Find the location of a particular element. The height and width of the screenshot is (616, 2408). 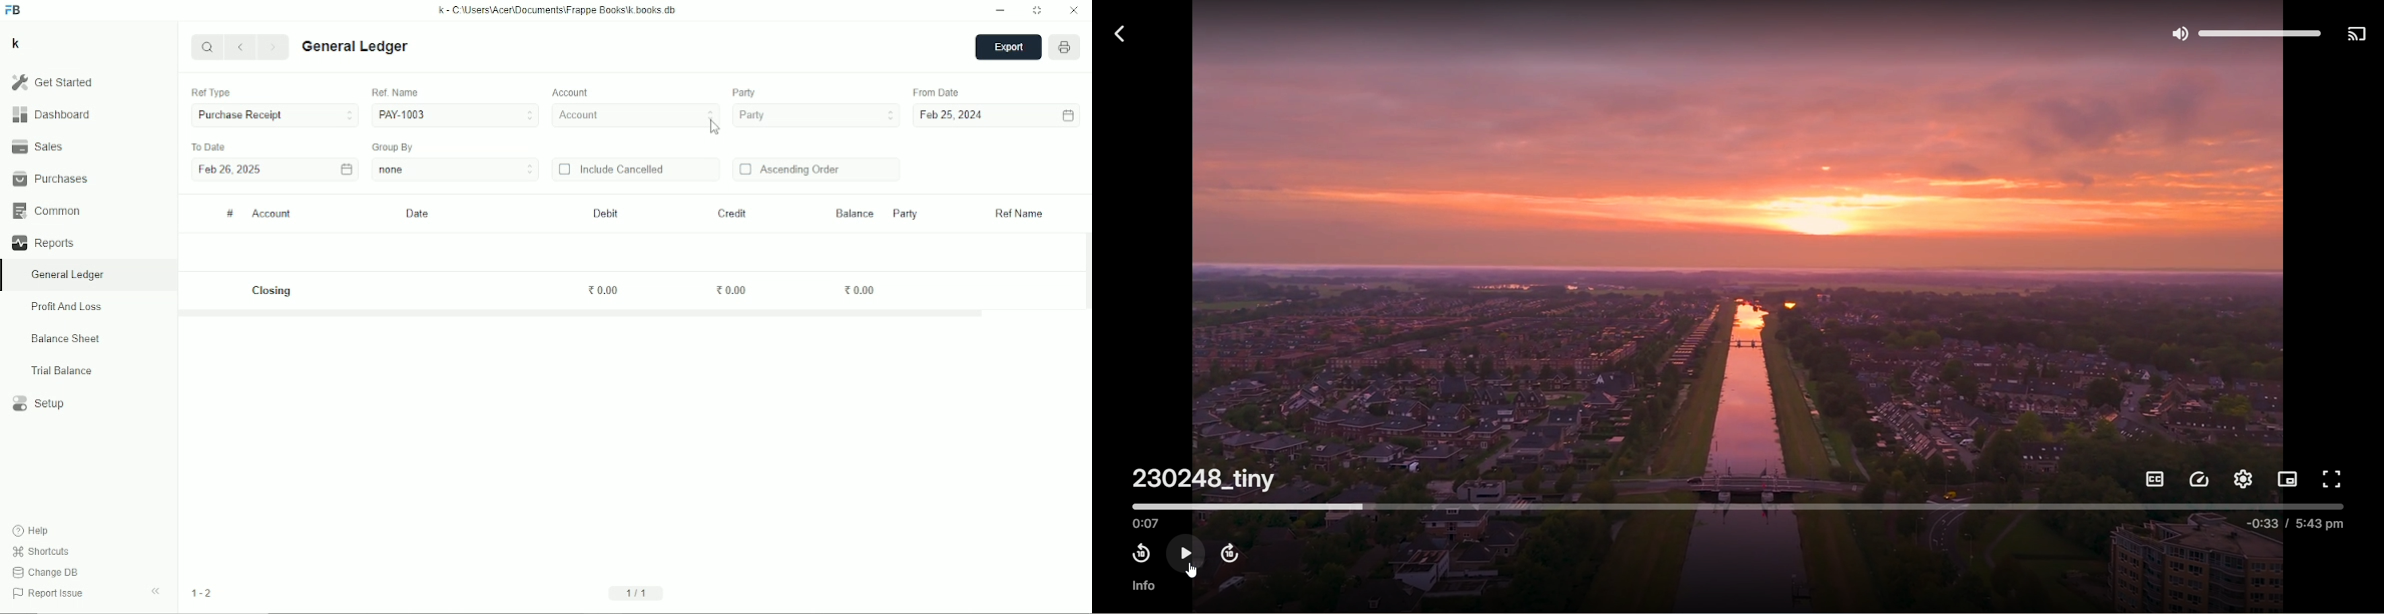

Feb 25, 2024 is located at coordinates (953, 116).